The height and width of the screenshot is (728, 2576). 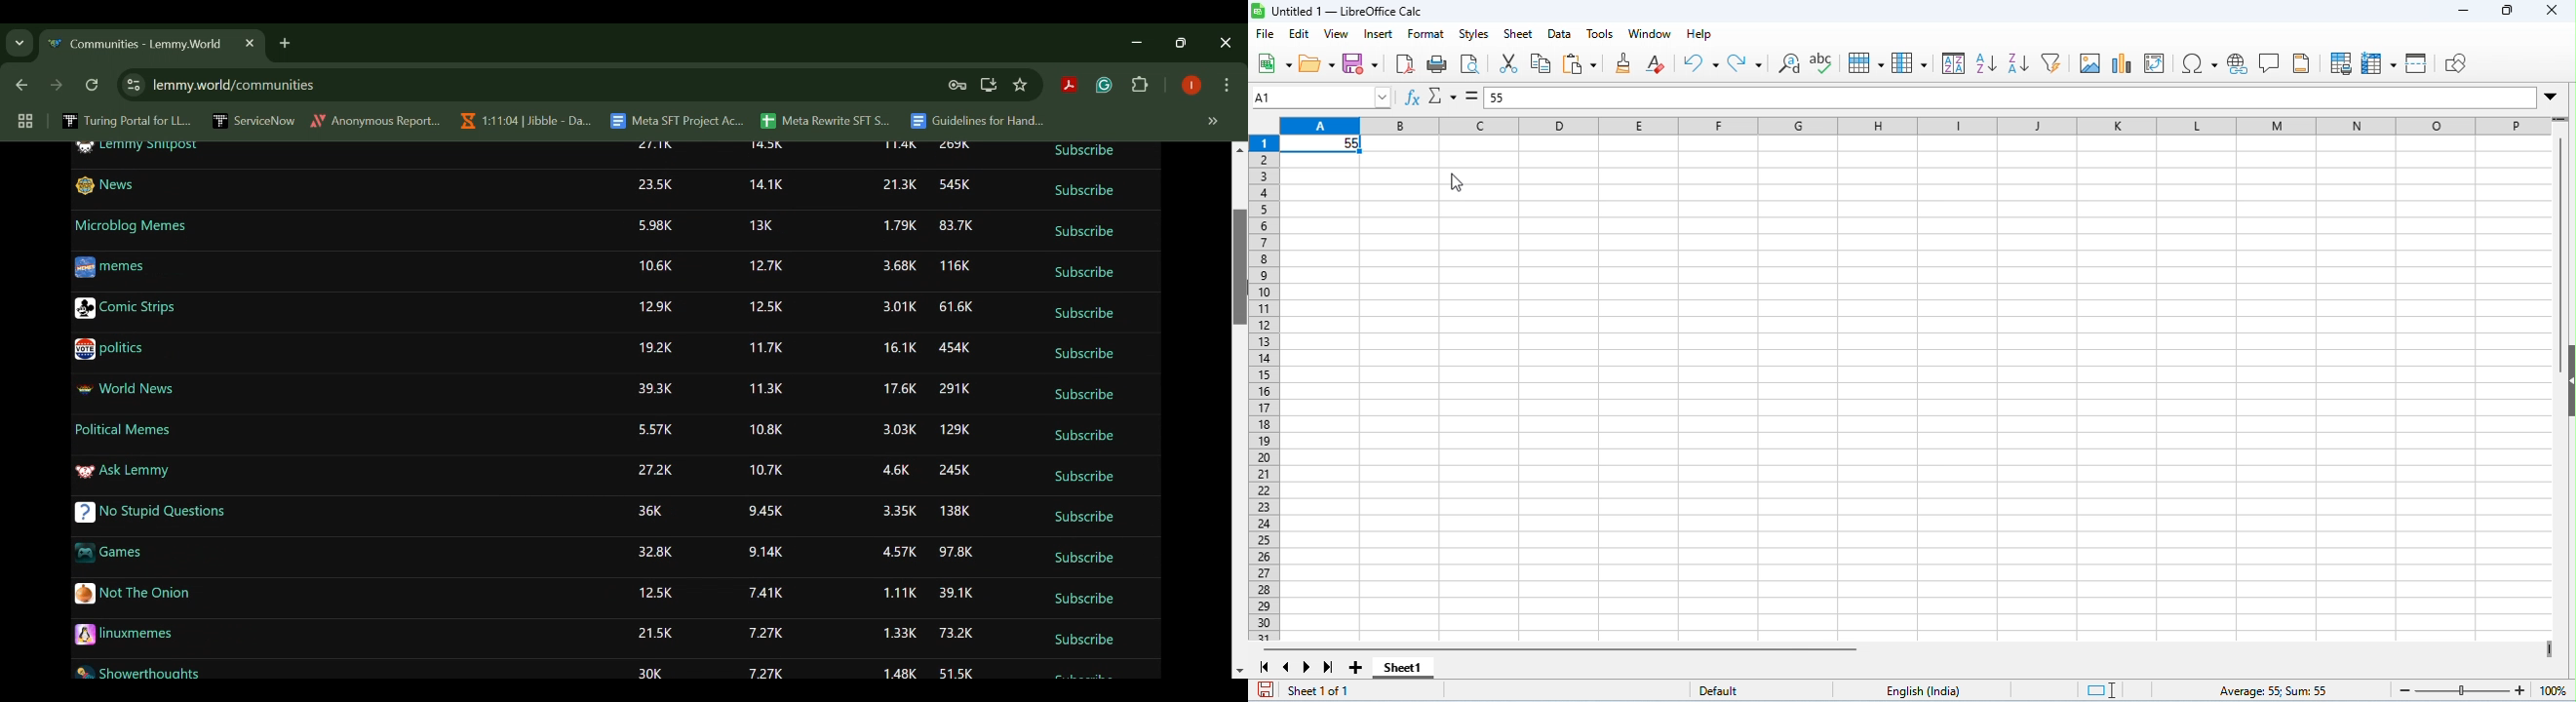 What do you see at coordinates (1791, 66) in the screenshot?
I see `find and replace` at bounding box center [1791, 66].